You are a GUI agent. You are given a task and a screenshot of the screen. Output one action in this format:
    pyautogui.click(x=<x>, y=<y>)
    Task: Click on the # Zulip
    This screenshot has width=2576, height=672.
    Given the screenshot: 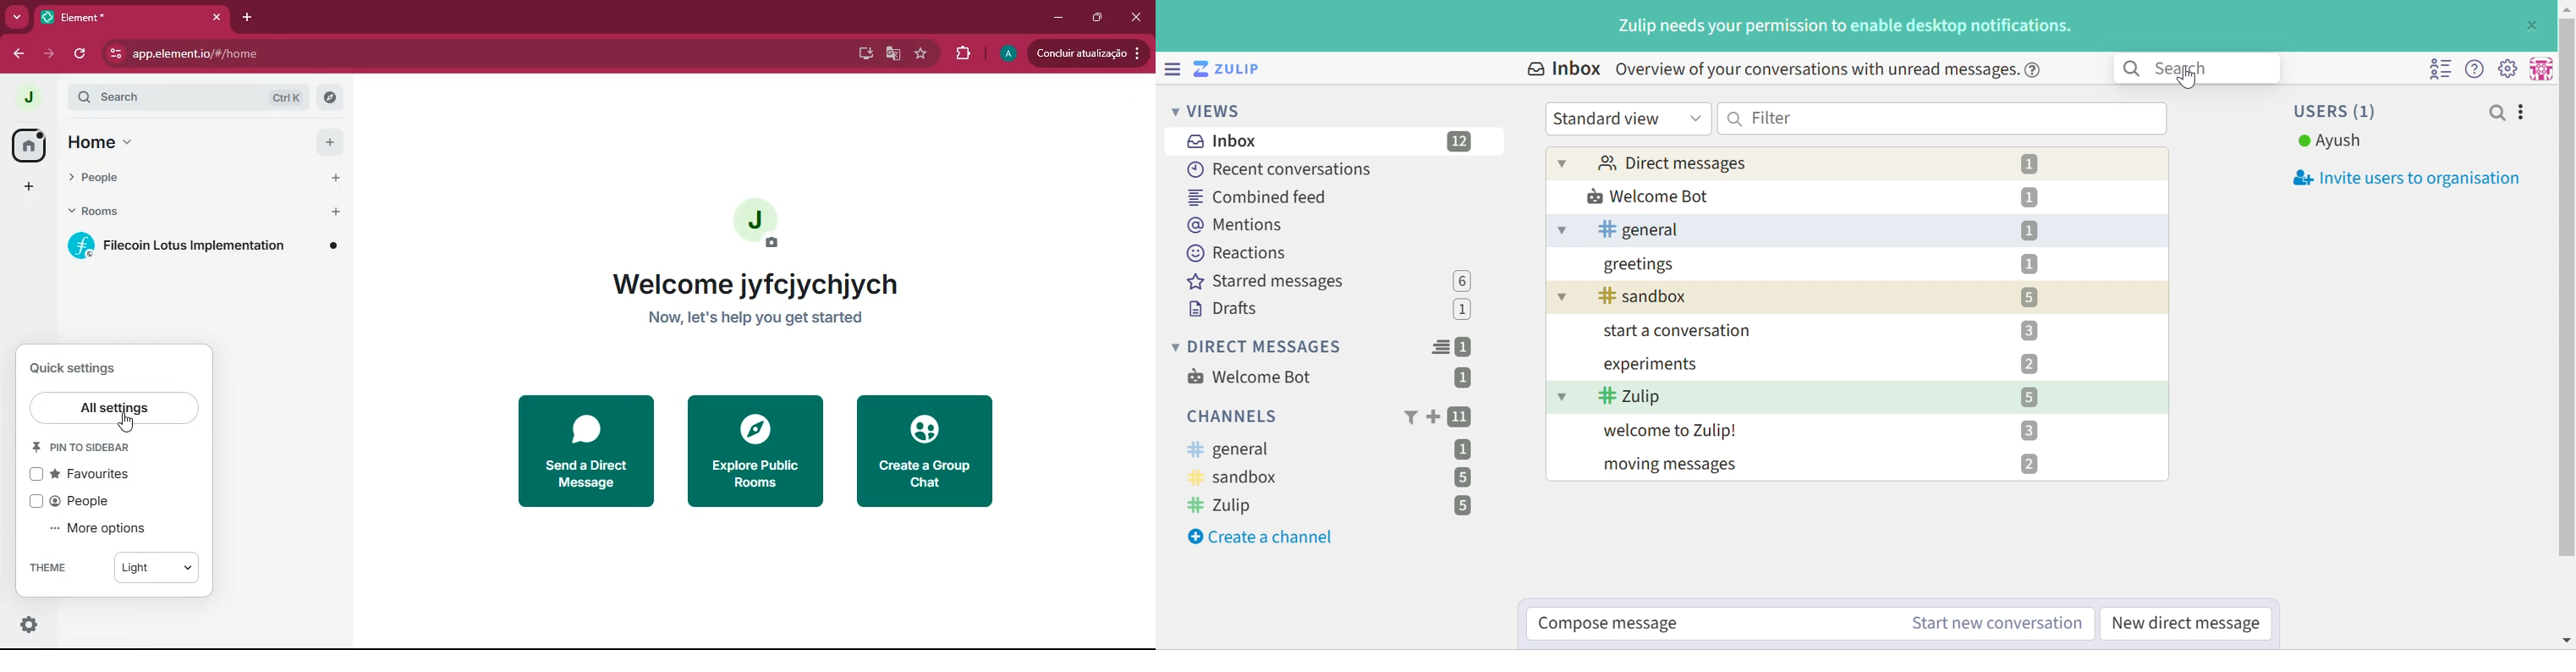 What is the action you would take?
    pyautogui.click(x=1225, y=506)
    